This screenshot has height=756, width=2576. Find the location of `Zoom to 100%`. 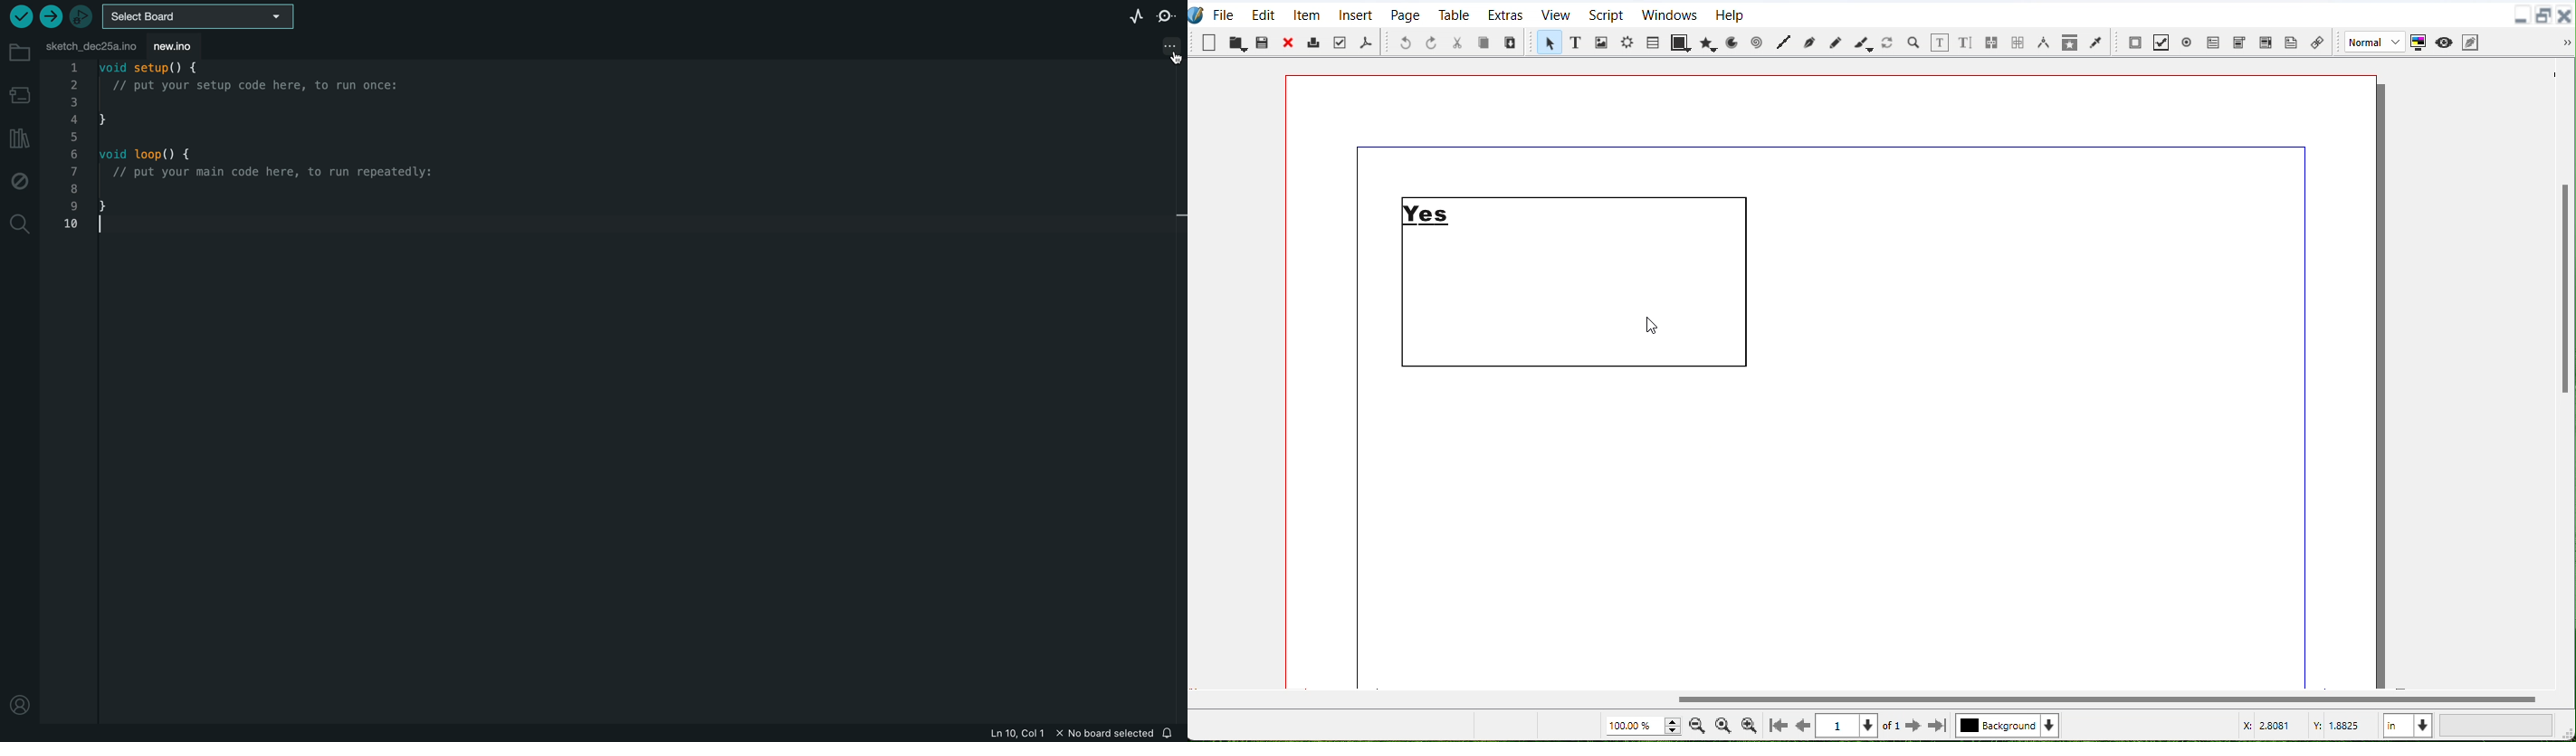

Zoom to 100% is located at coordinates (1722, 724).